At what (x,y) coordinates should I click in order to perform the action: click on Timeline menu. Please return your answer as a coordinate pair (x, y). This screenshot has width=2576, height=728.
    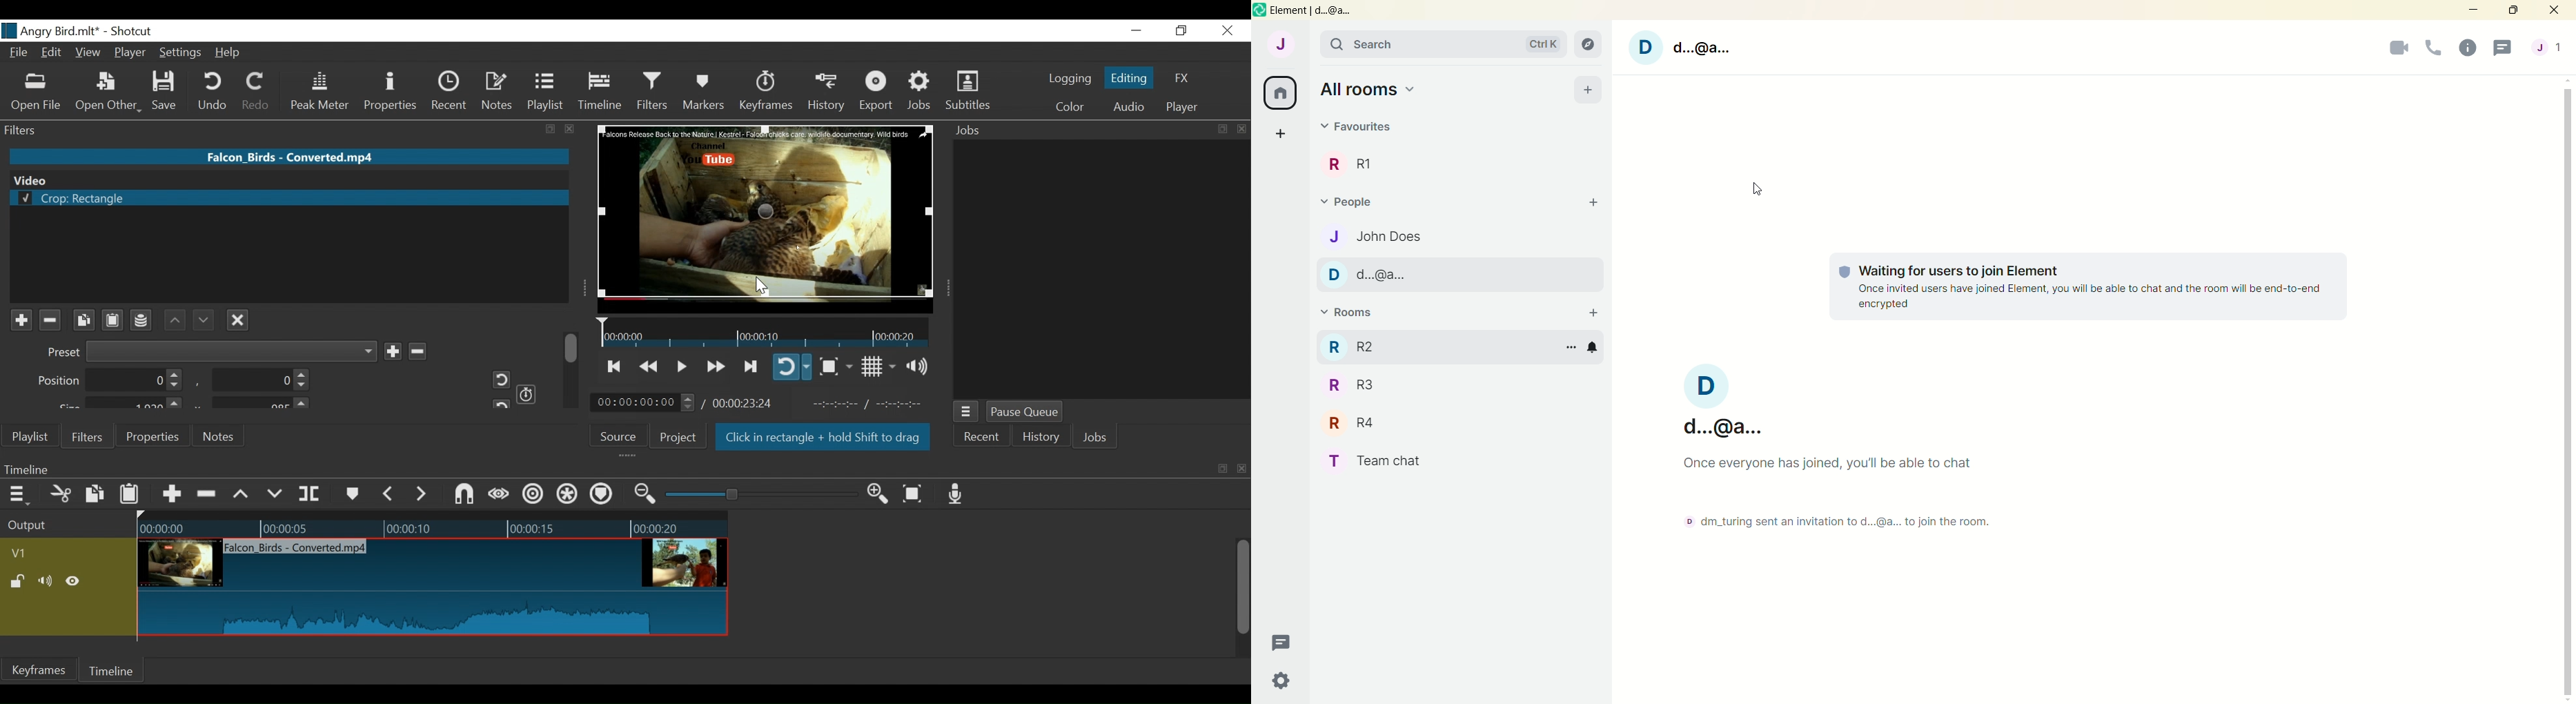
    Looking at the image, I should click on (21, 493).